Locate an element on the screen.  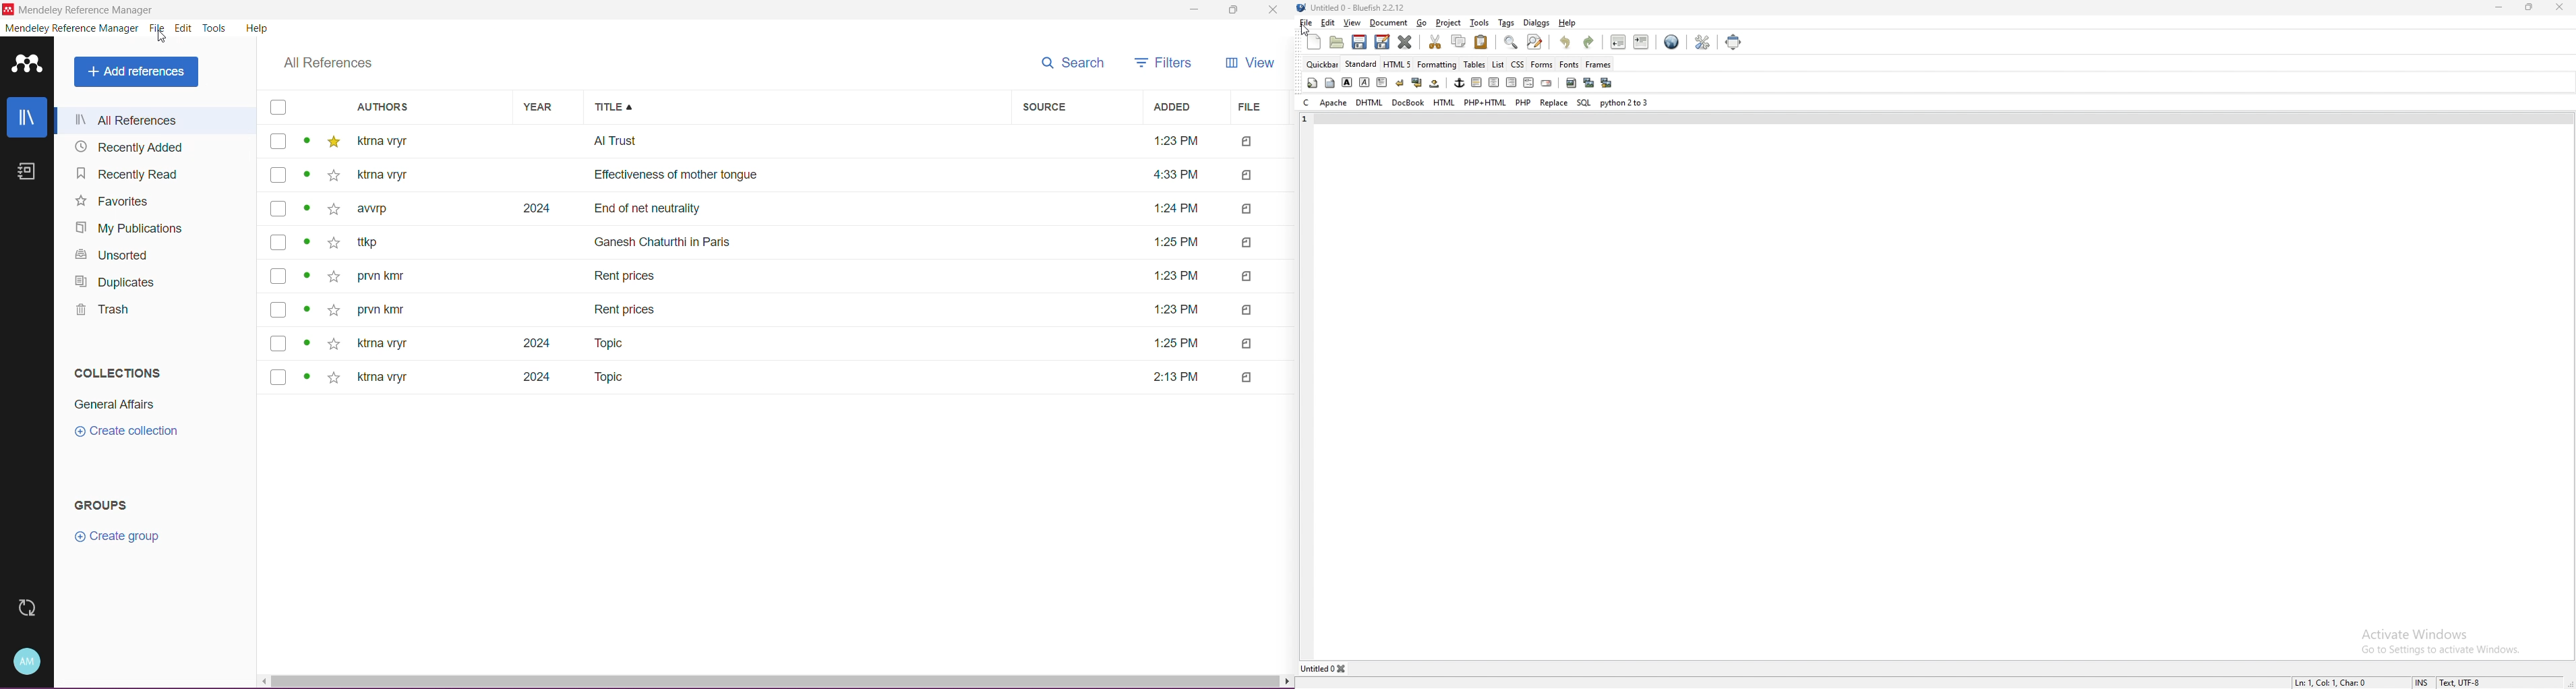
html is located at coordinates (1445, 103).